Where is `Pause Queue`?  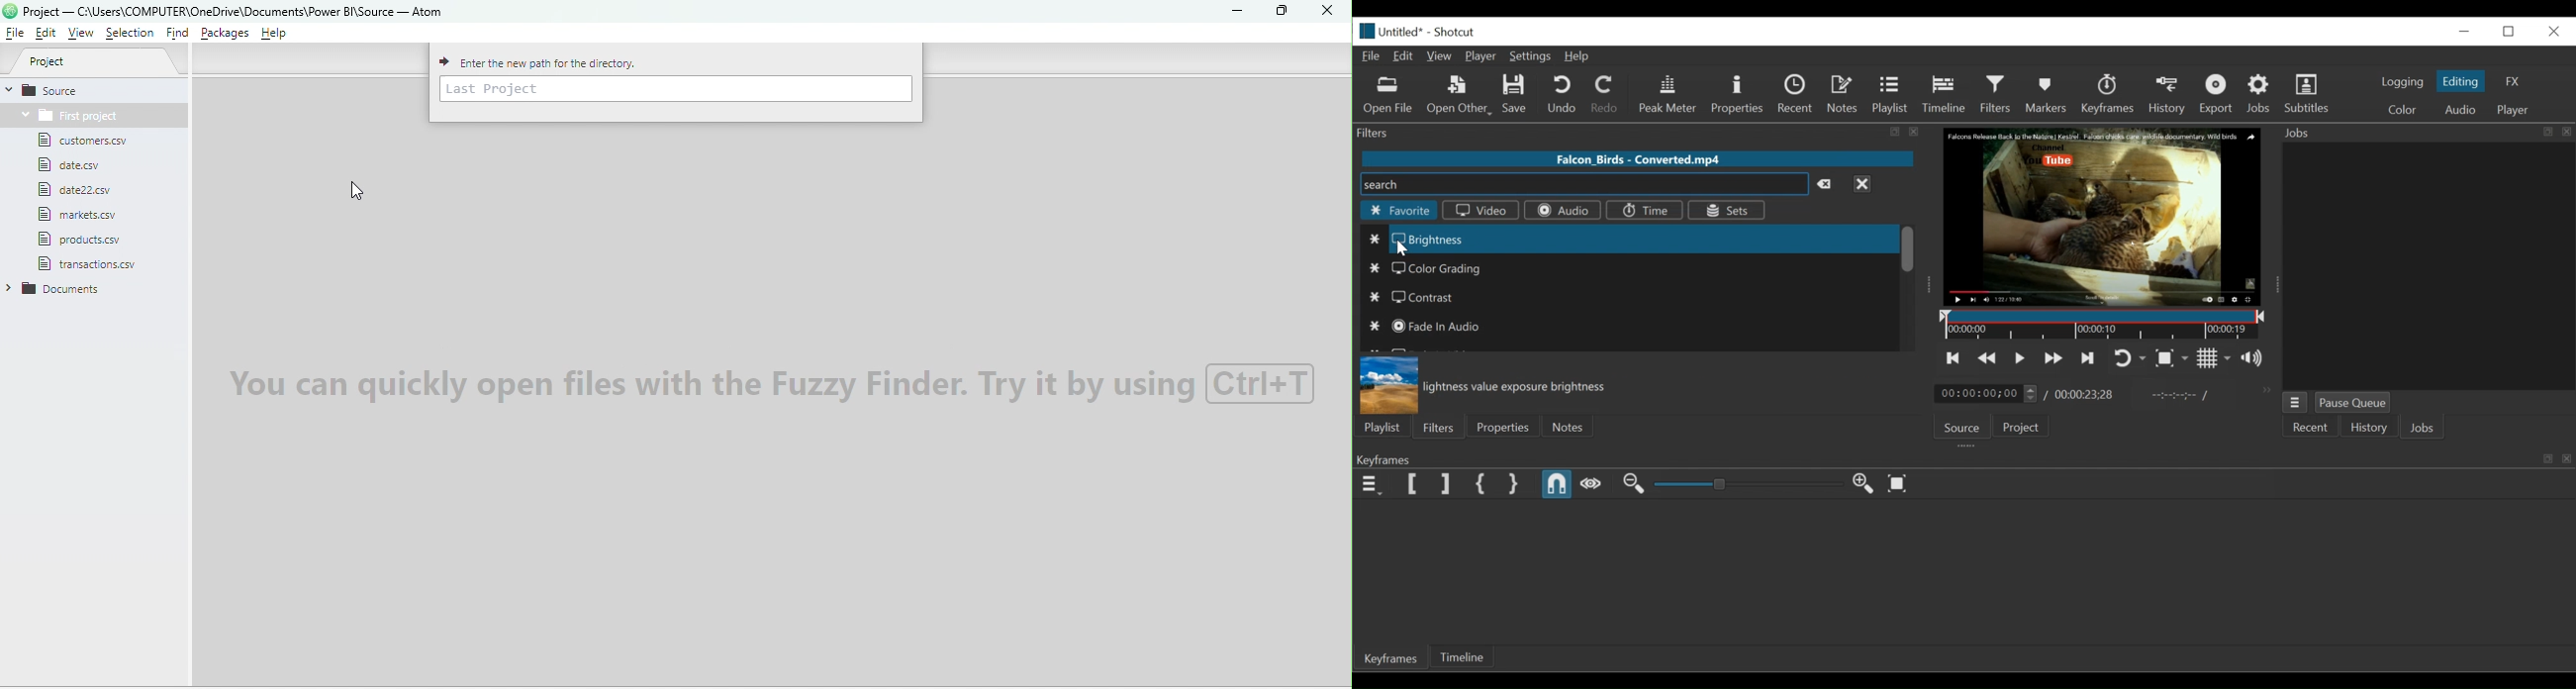
Pause Queue is located at coordinates (2352, 403).